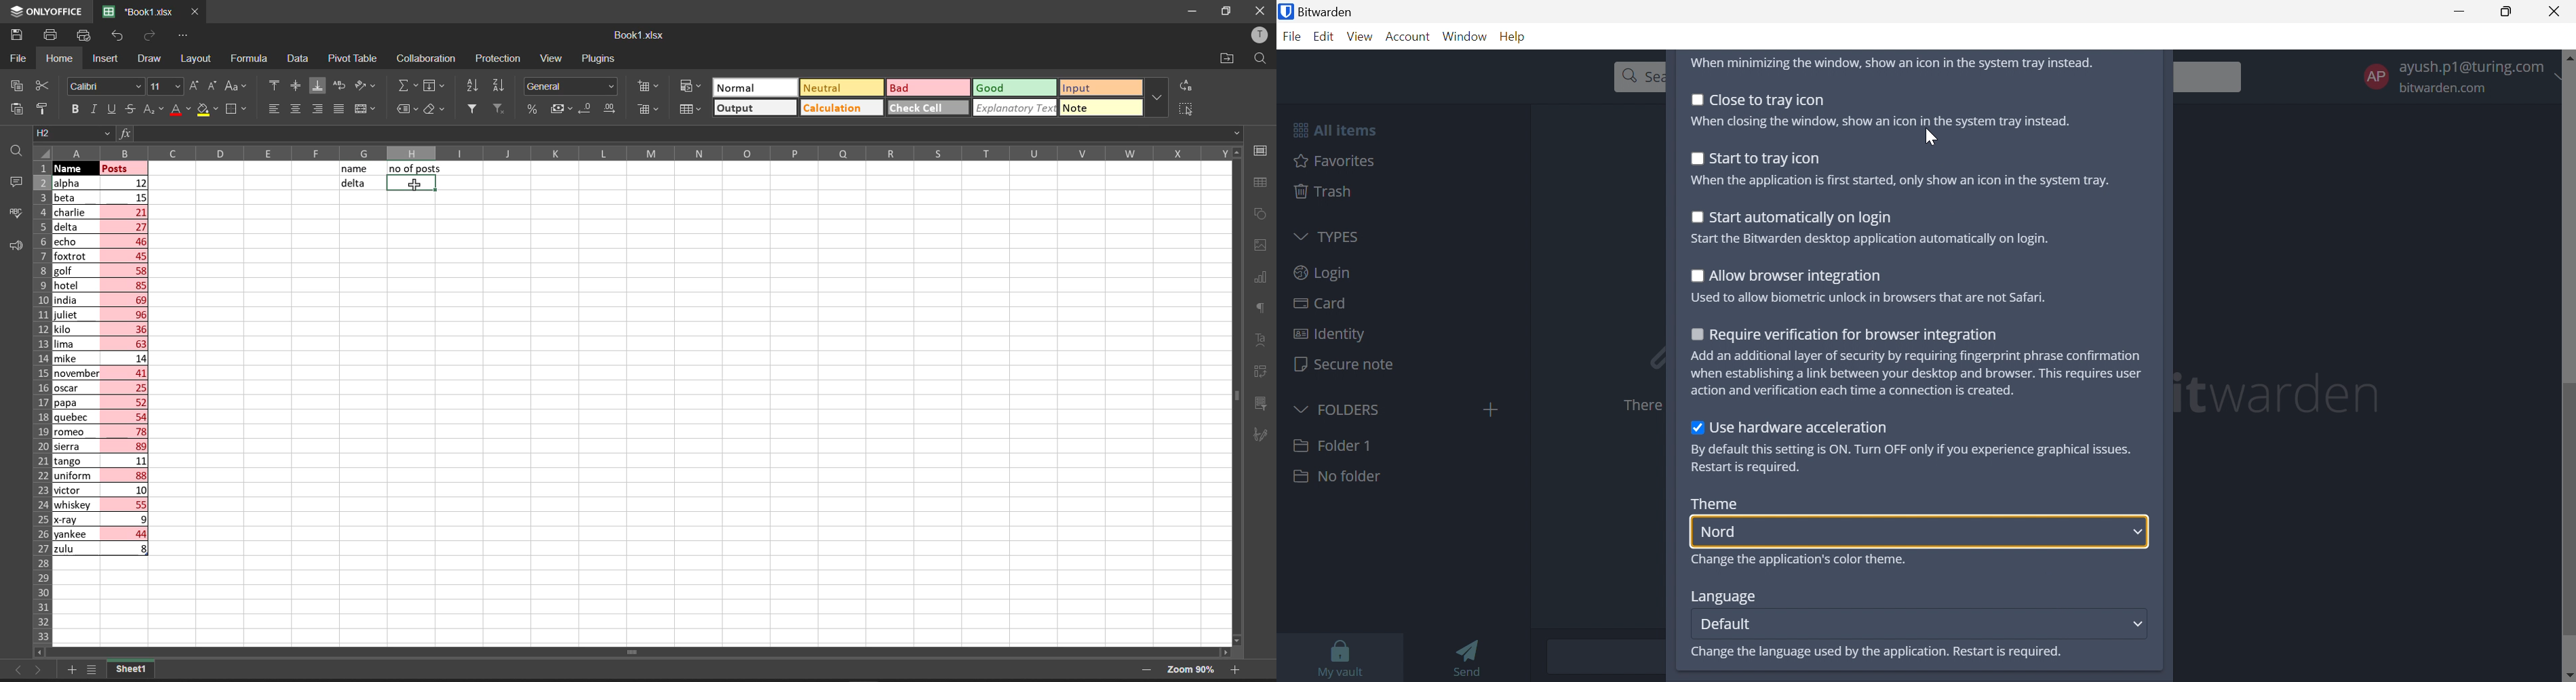 This screenshot has width=2576, height=700. Describe the element at coordinates (1472, 656) in the screenshot. I see `Send` at that location.